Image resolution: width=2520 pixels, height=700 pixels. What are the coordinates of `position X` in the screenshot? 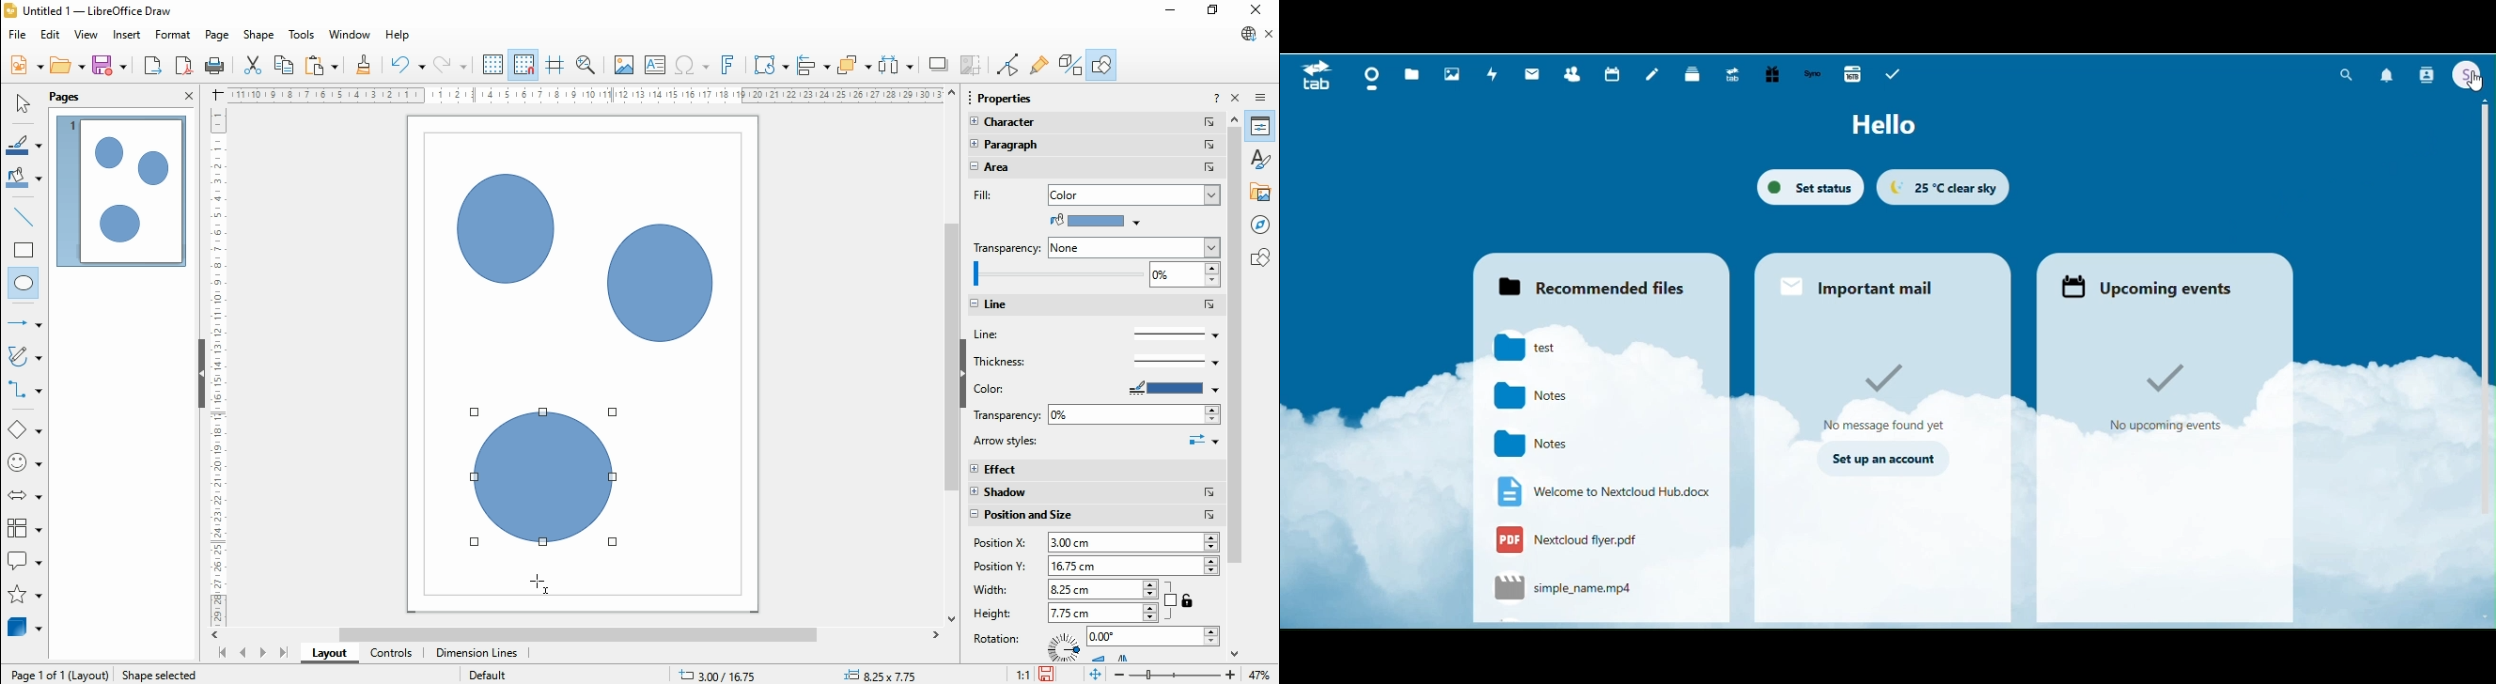 It's located at (1002, 543).